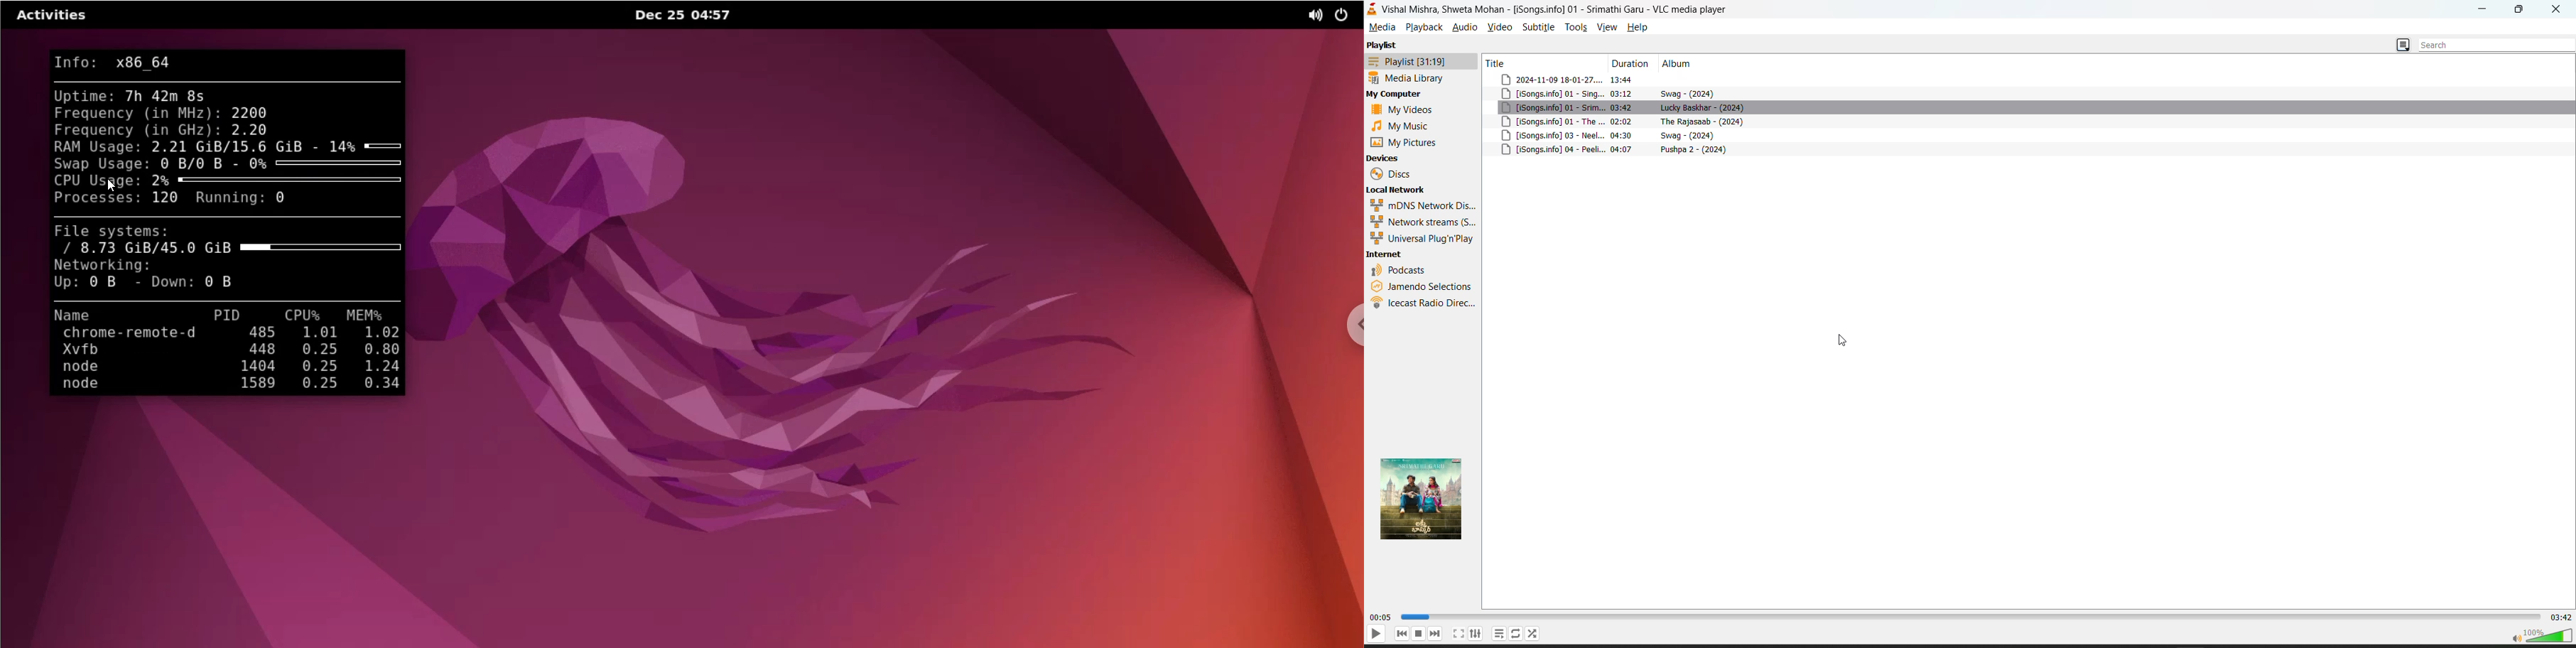 This screenshot has width=2576, height=672. Describe the element at coordinates (1844, 339) in the screenshot. I see `cursor` at that location.